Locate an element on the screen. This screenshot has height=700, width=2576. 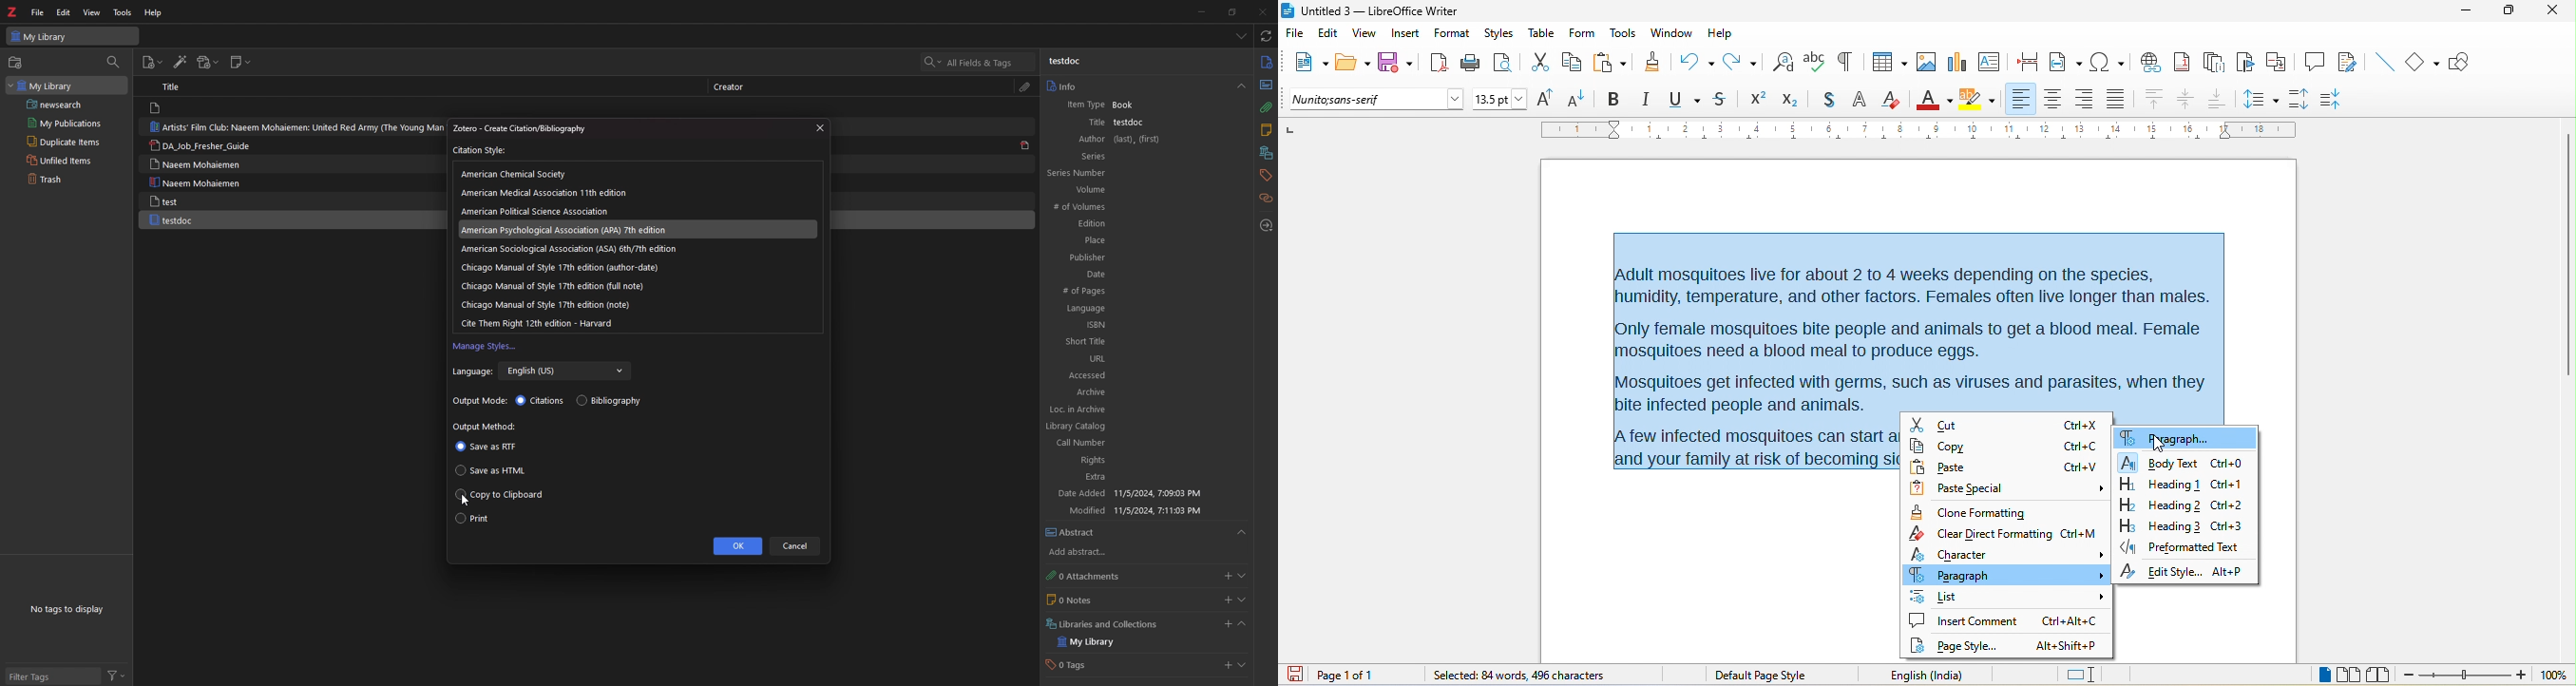
Artists’ Film Club: Naeem Mohaiemen: United Red Army is located at coordinates (294, 127).